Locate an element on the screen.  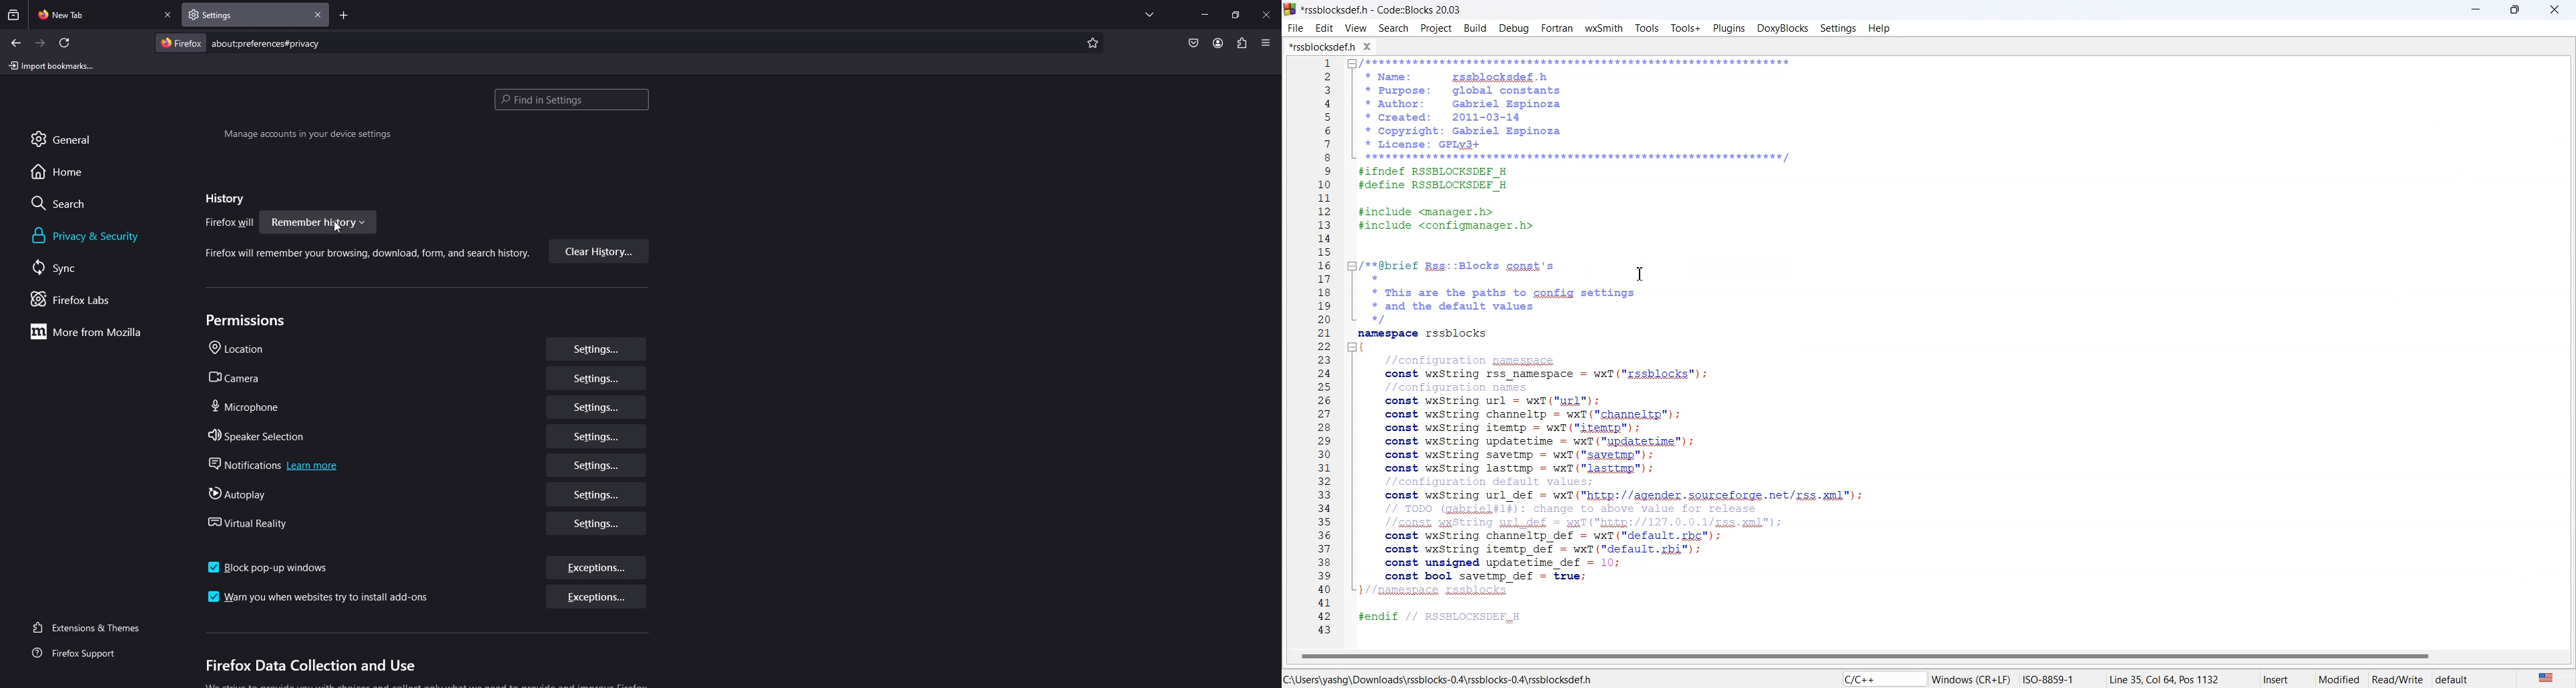
minimize is located at coordinates (1354, 265).